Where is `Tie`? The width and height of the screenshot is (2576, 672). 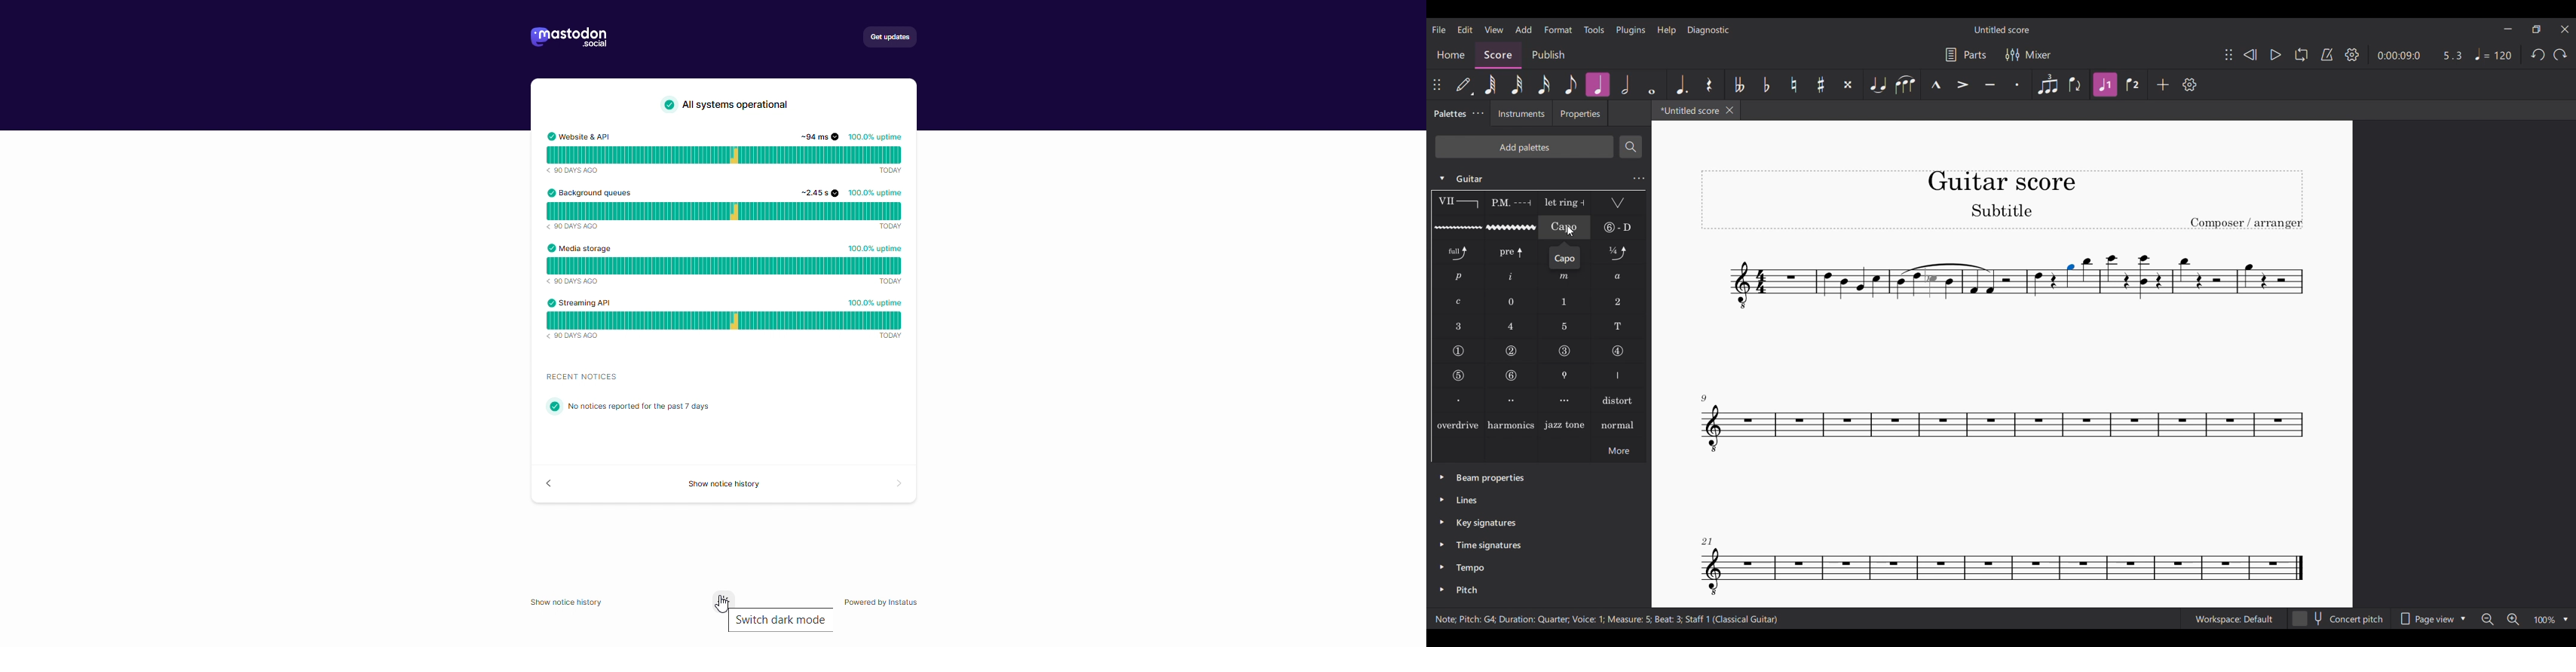 Tie is located at coordinates (1877, 84).